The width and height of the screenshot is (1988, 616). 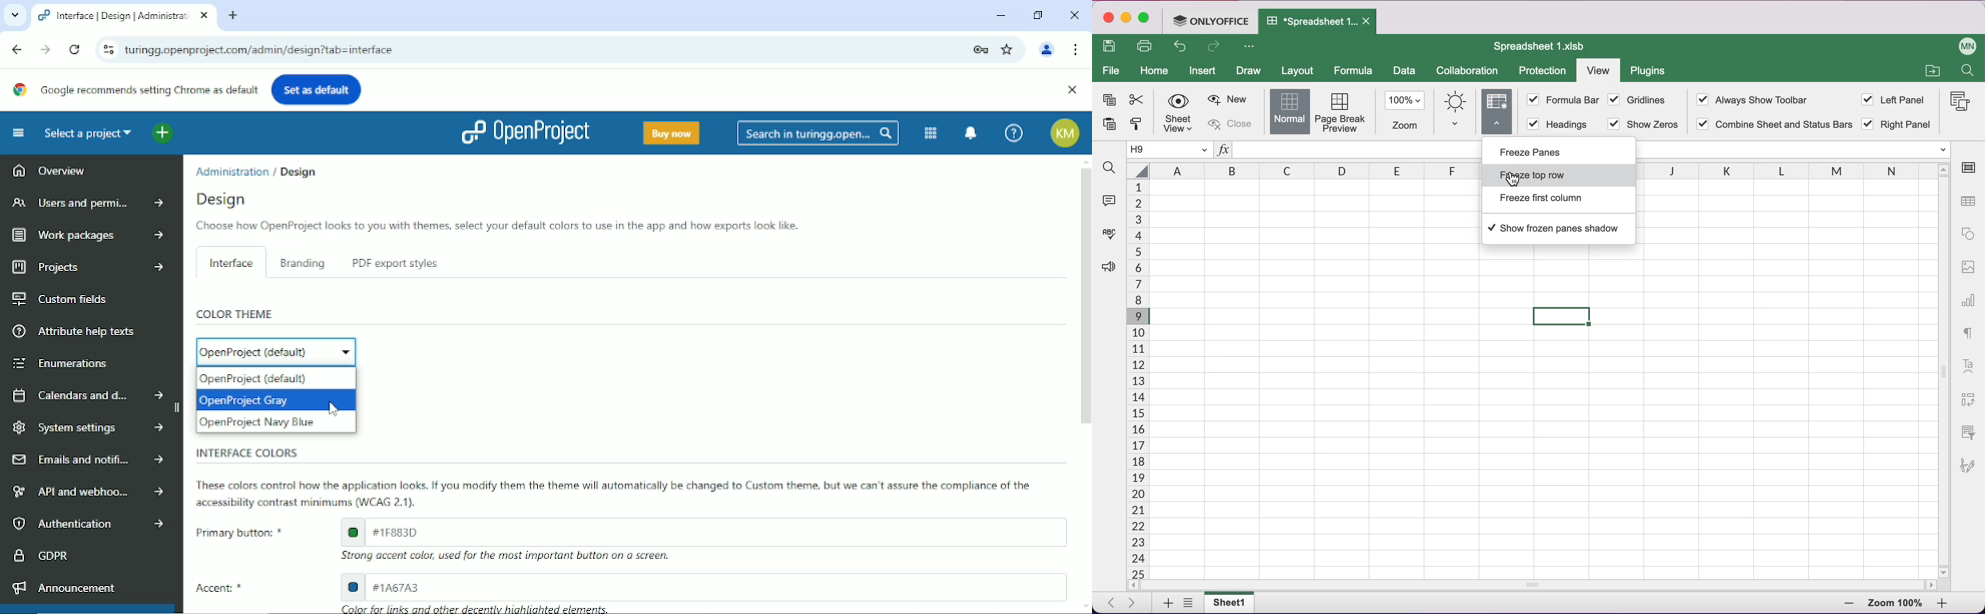 I want to click on selected cell, so click(x=1562, y=317).